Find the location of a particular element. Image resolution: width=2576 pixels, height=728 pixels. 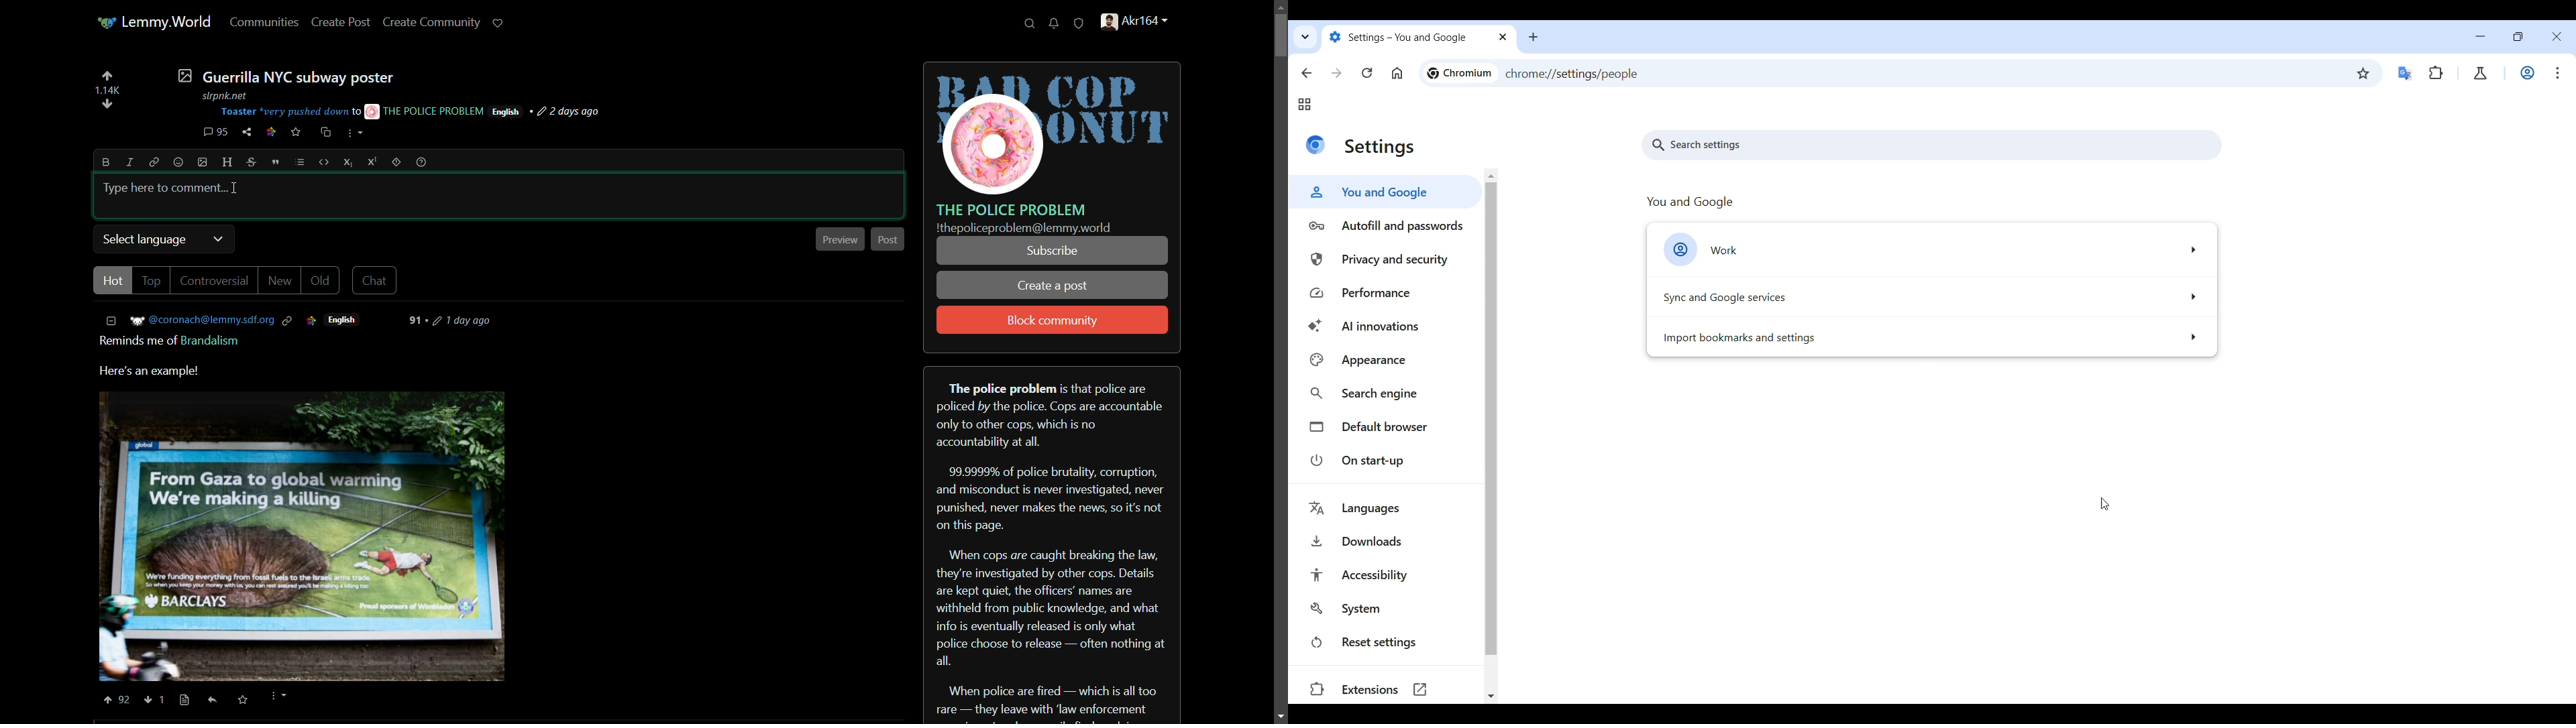

subscript is located at coordinates (350, 162).